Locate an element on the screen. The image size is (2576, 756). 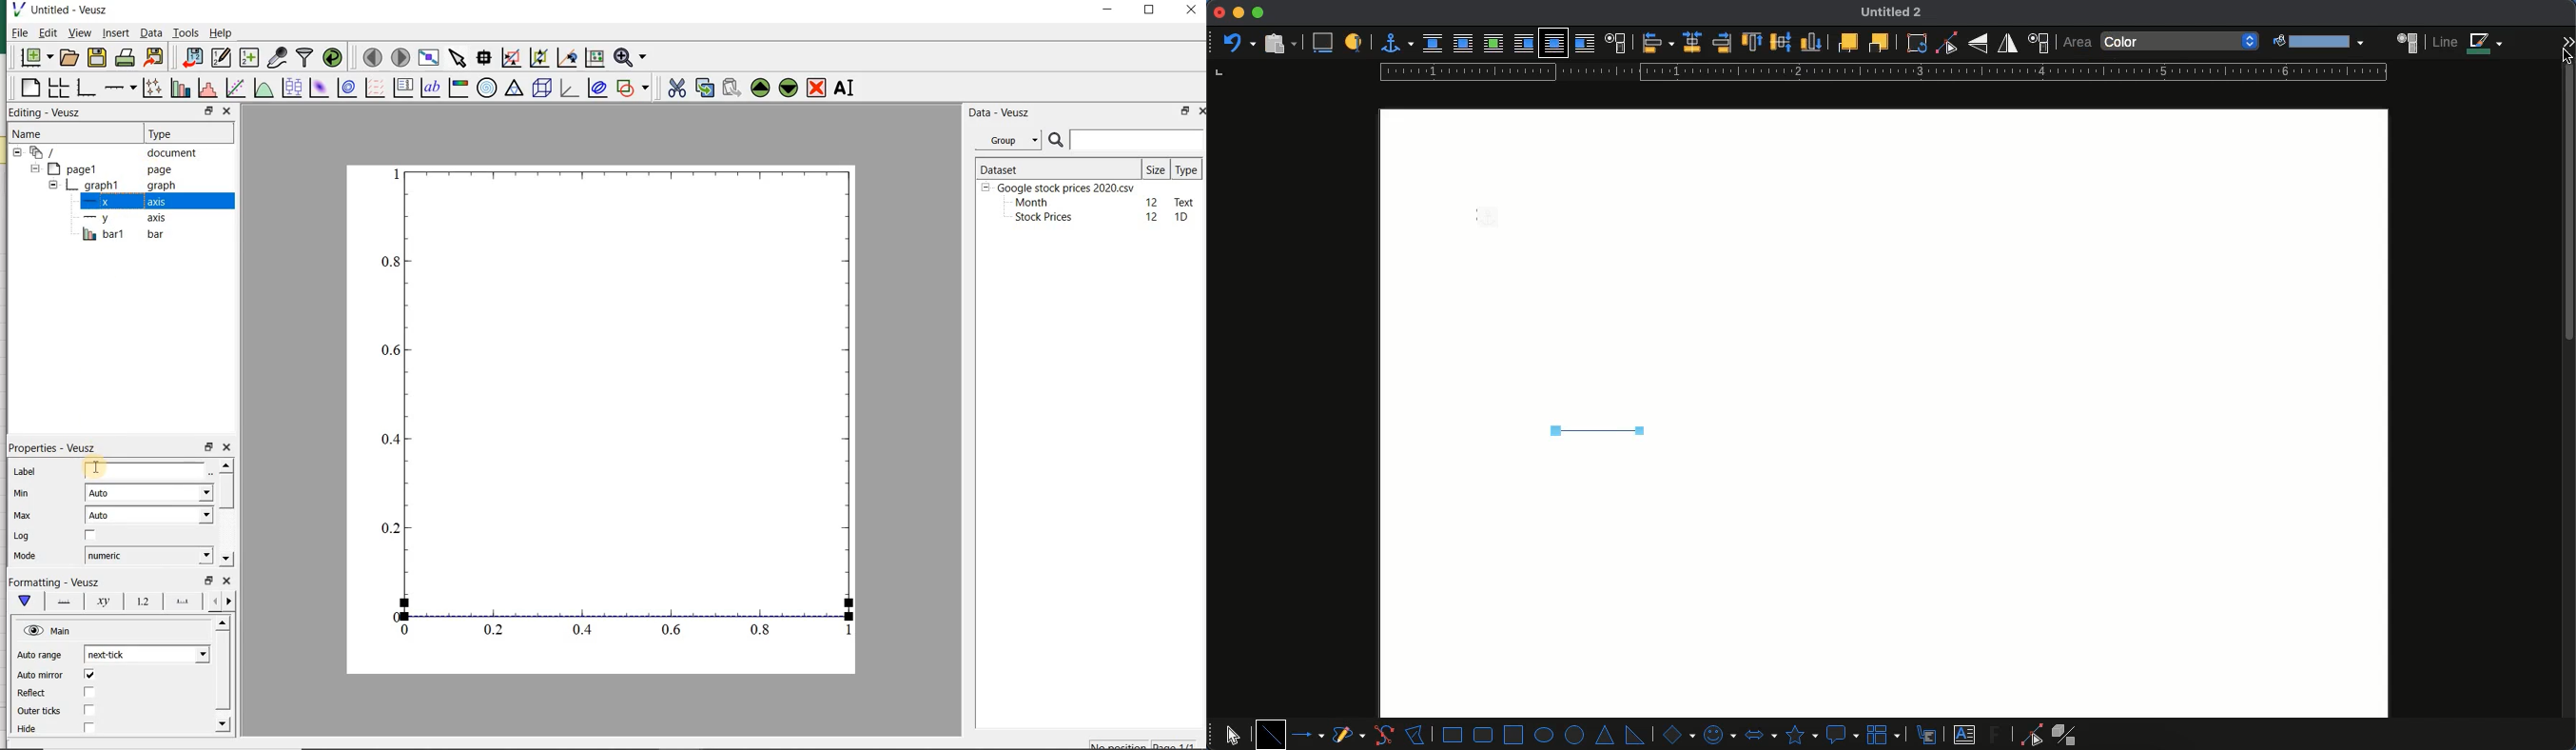
close is located at coordinates (228, 448).